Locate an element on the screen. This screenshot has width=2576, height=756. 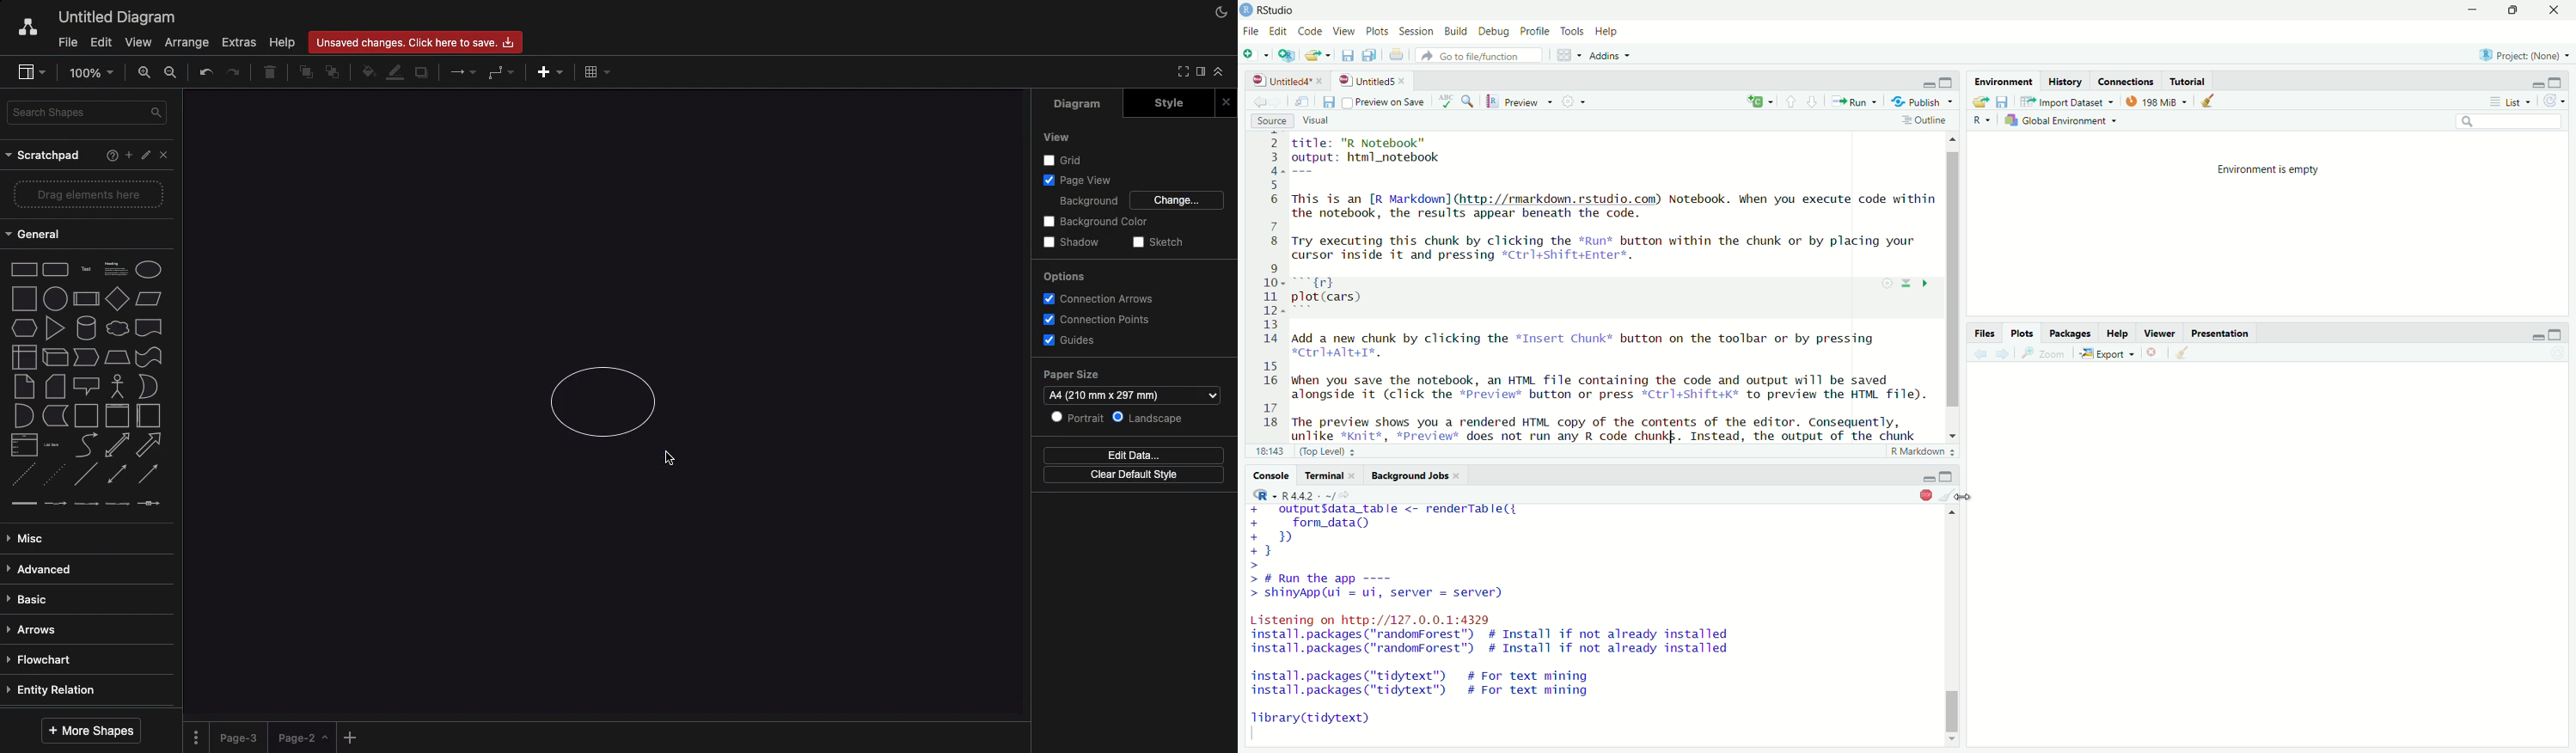
Title: 'R Notebook

output: html_notebook

This is an [R Markdown] (http: //rmarkdown.rstudio.com) Notebook. When you execute code within
the notebook, the results appear beneath the code.

Try executing this chunk by clicking the *Run* button within the chunk or by placing your
cursor inside it and pressing *Ctrl+Shift+Enter.
rd zh
plot(cars)

Add a new chunk by clicking the *Insert Chunk* button on the toolbar or by pressing
HCErT+ATE+I%.

when you save the notebook, an HTML file containing the code and output will be saved
alongside it (click the *Previews button or press *Ctrl+shift+k* to preview the HTML file).
The preview shows you a rendered HTML copy of the contents of the editor. Consequently,
unlike *knit*. *pPreview* does not run anv R code chunks. Instead. the output of the chunk is located at coordinates (1612, 287).